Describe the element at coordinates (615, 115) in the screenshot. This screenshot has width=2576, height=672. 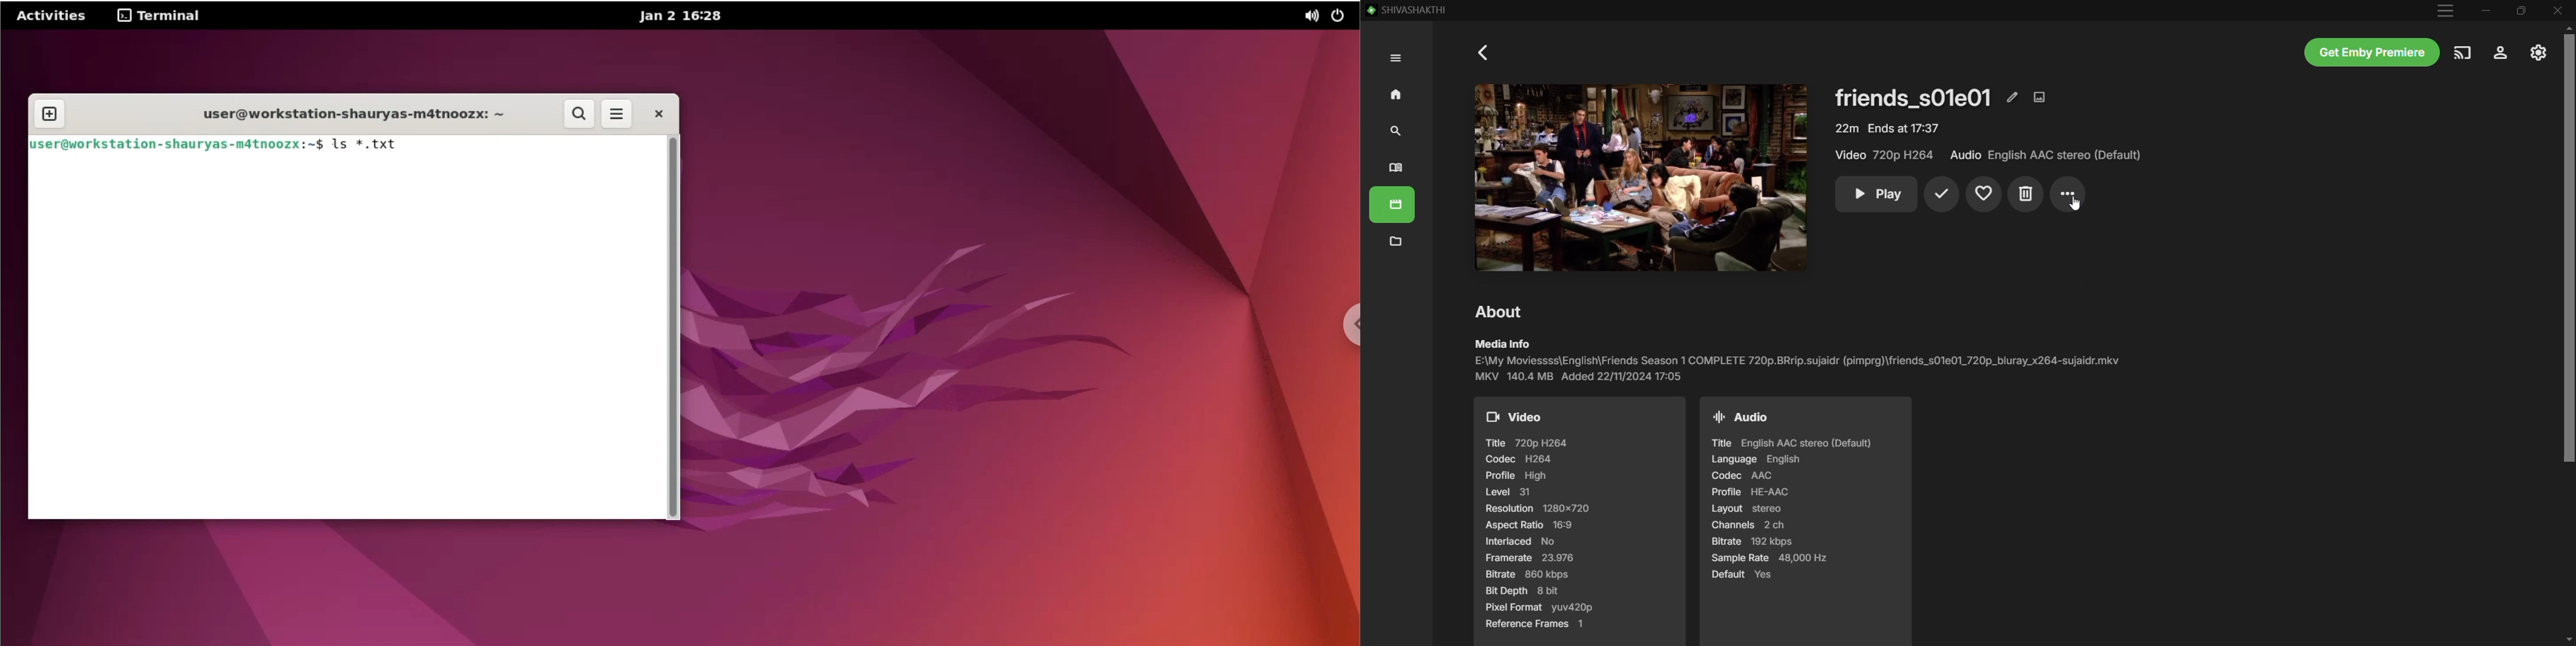
I see `more options` at that location.